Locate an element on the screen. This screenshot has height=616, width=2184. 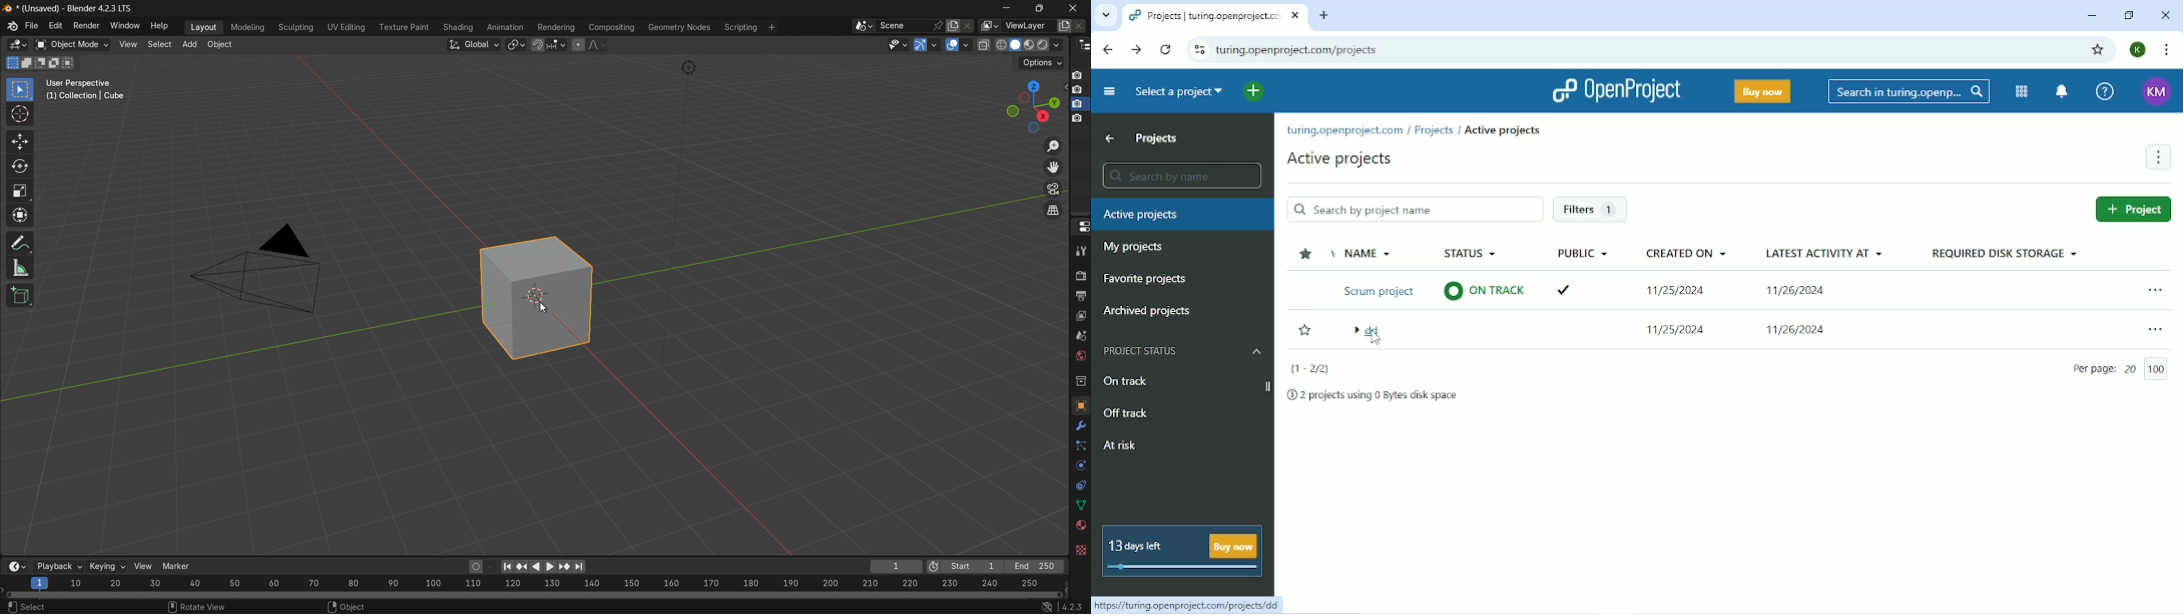
Add to favorite is located at coordinates (1304, 330).